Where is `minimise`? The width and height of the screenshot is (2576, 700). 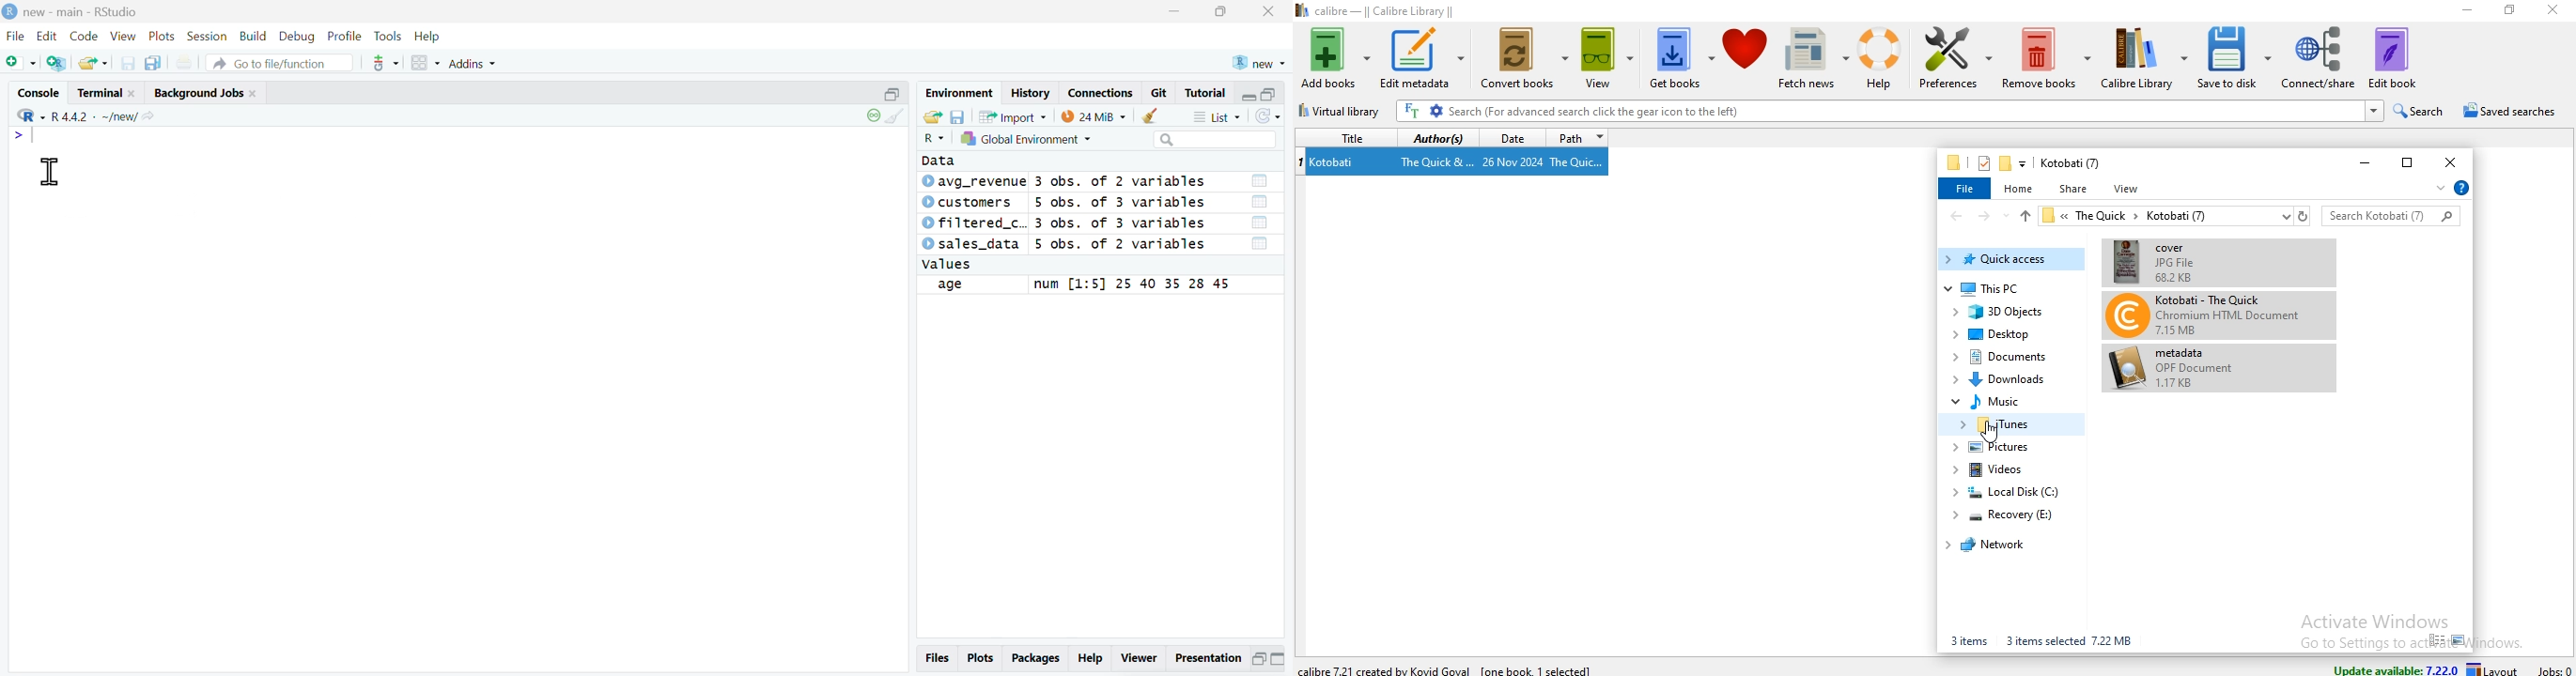 minimise is located at coordinates (2460, 12).